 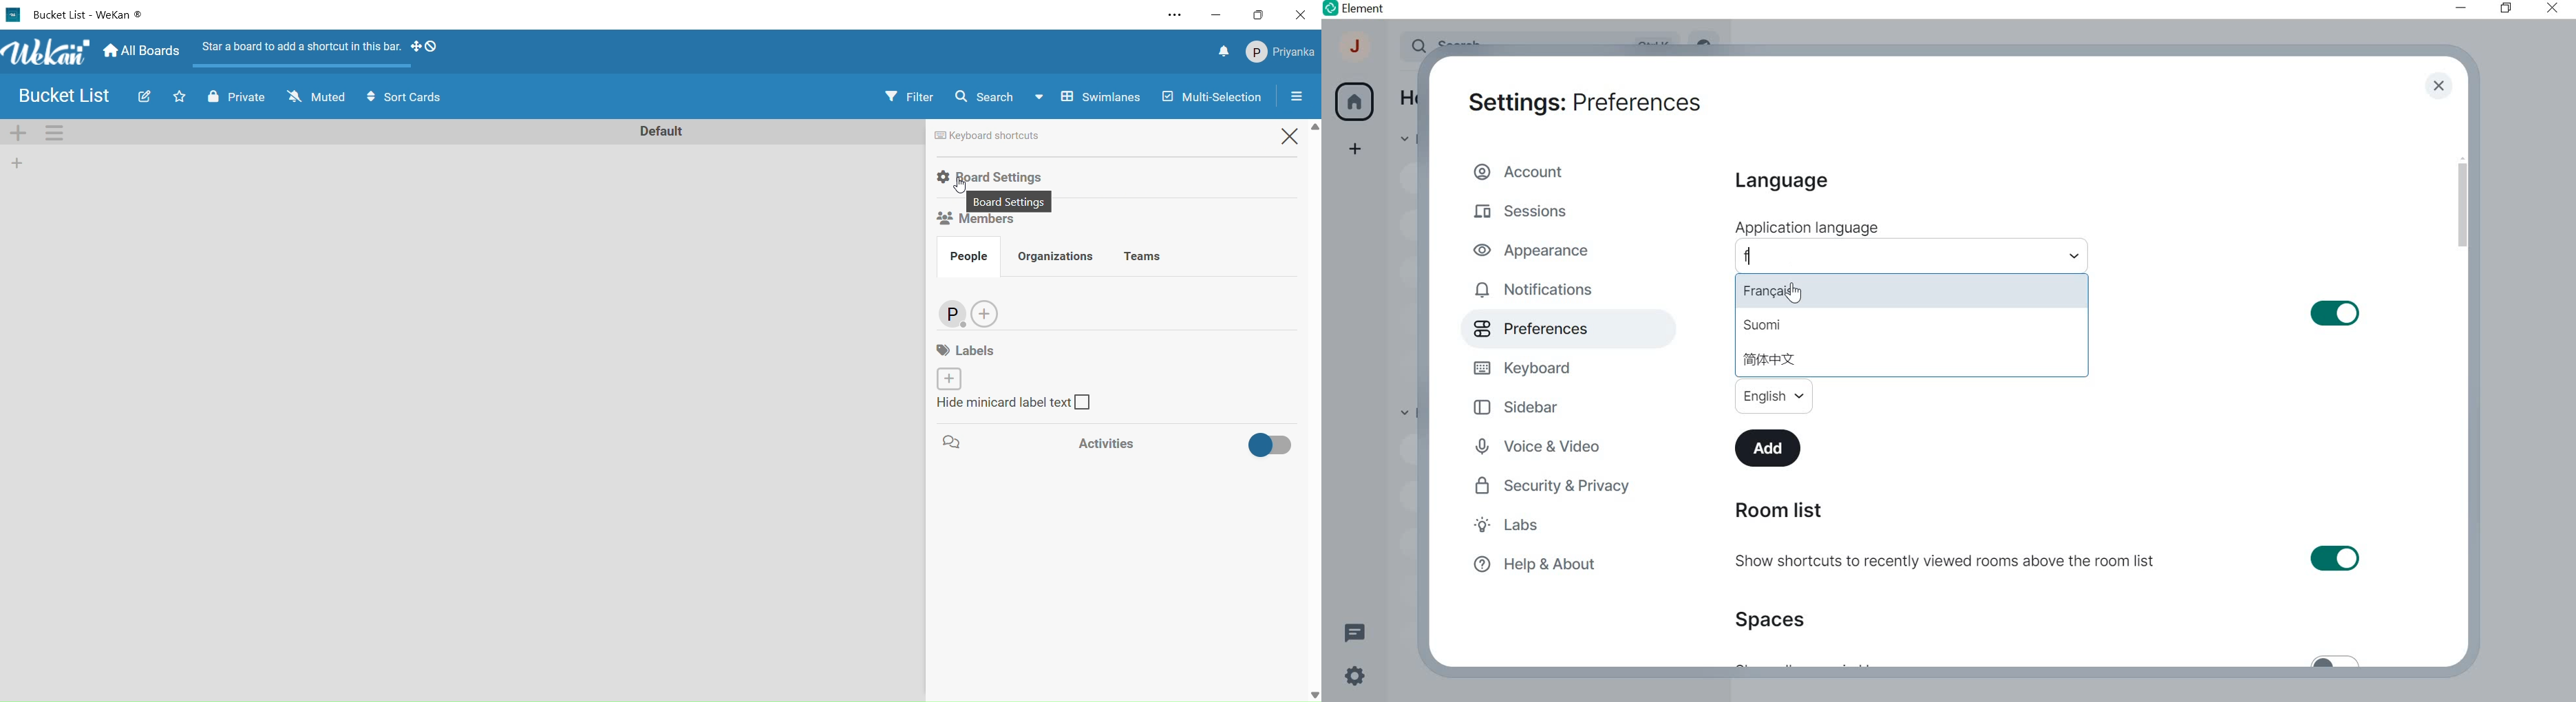 I want to click on show shortcuts to recently viewed rooms above the room list, so click(x=2050, y=561).